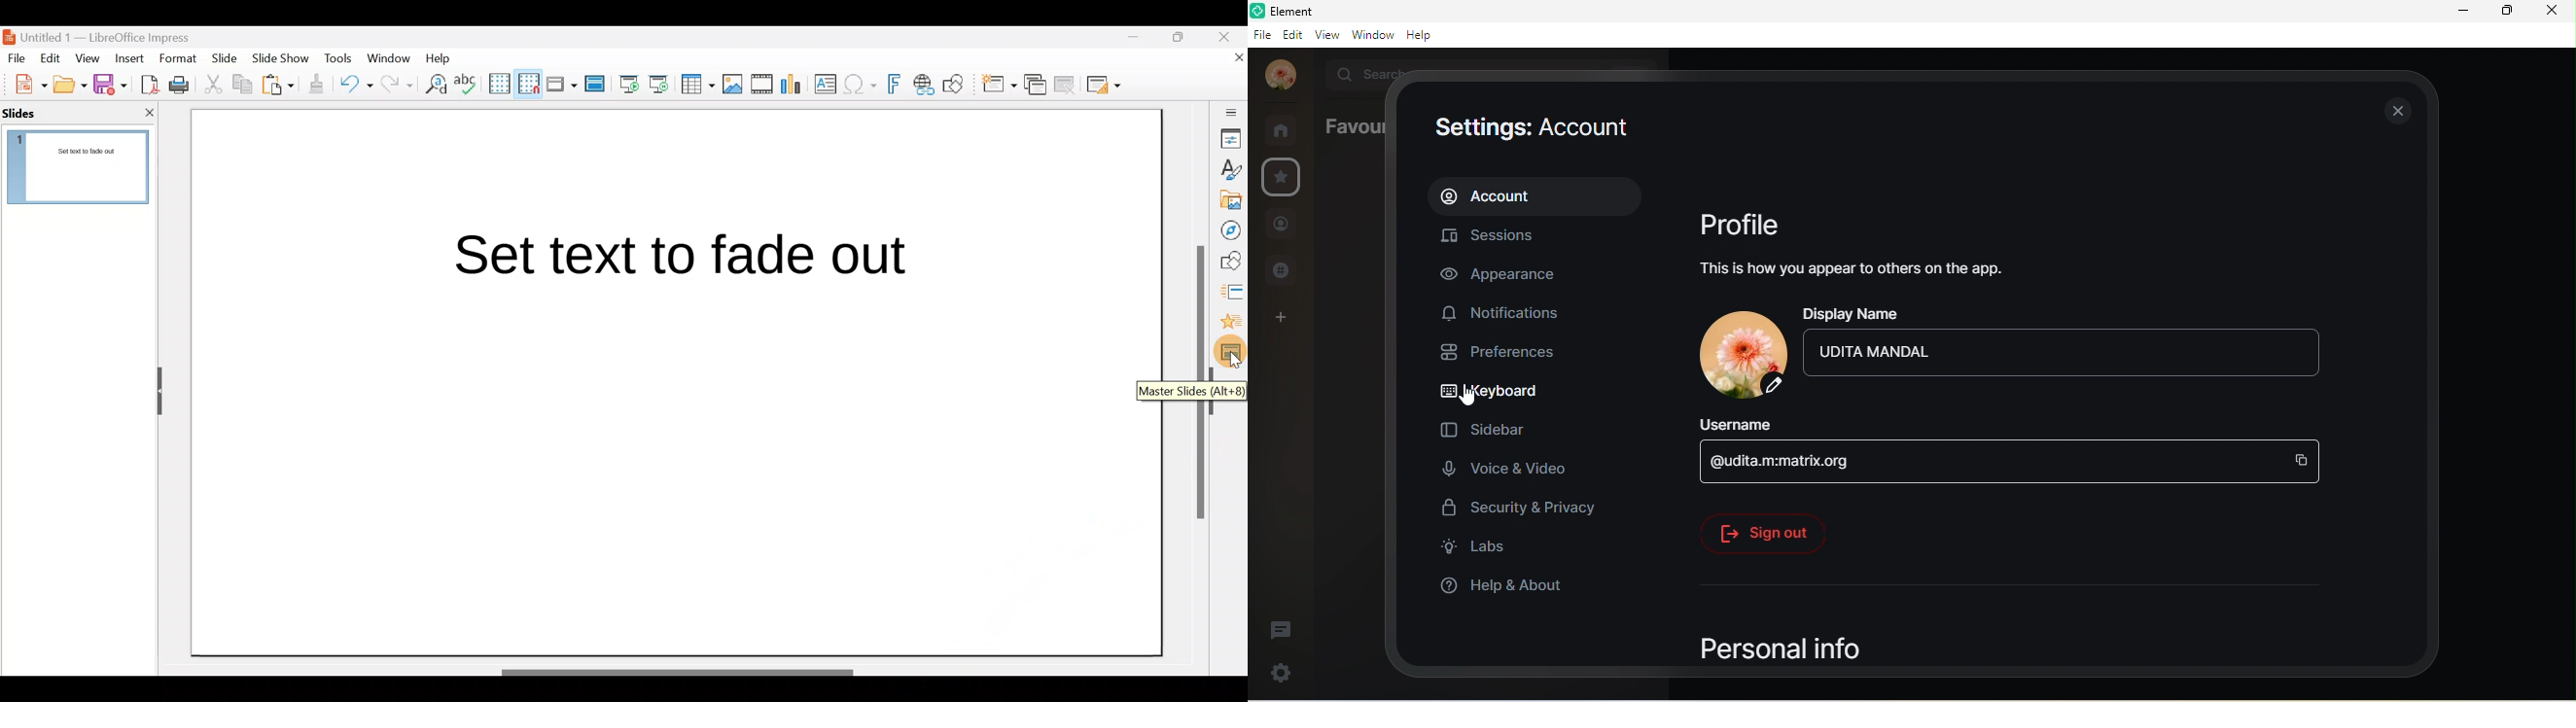  What do you see at coordinates (1512, 391) in the screenshot?
I see `keyboard` at bounding box center [1512, 391].